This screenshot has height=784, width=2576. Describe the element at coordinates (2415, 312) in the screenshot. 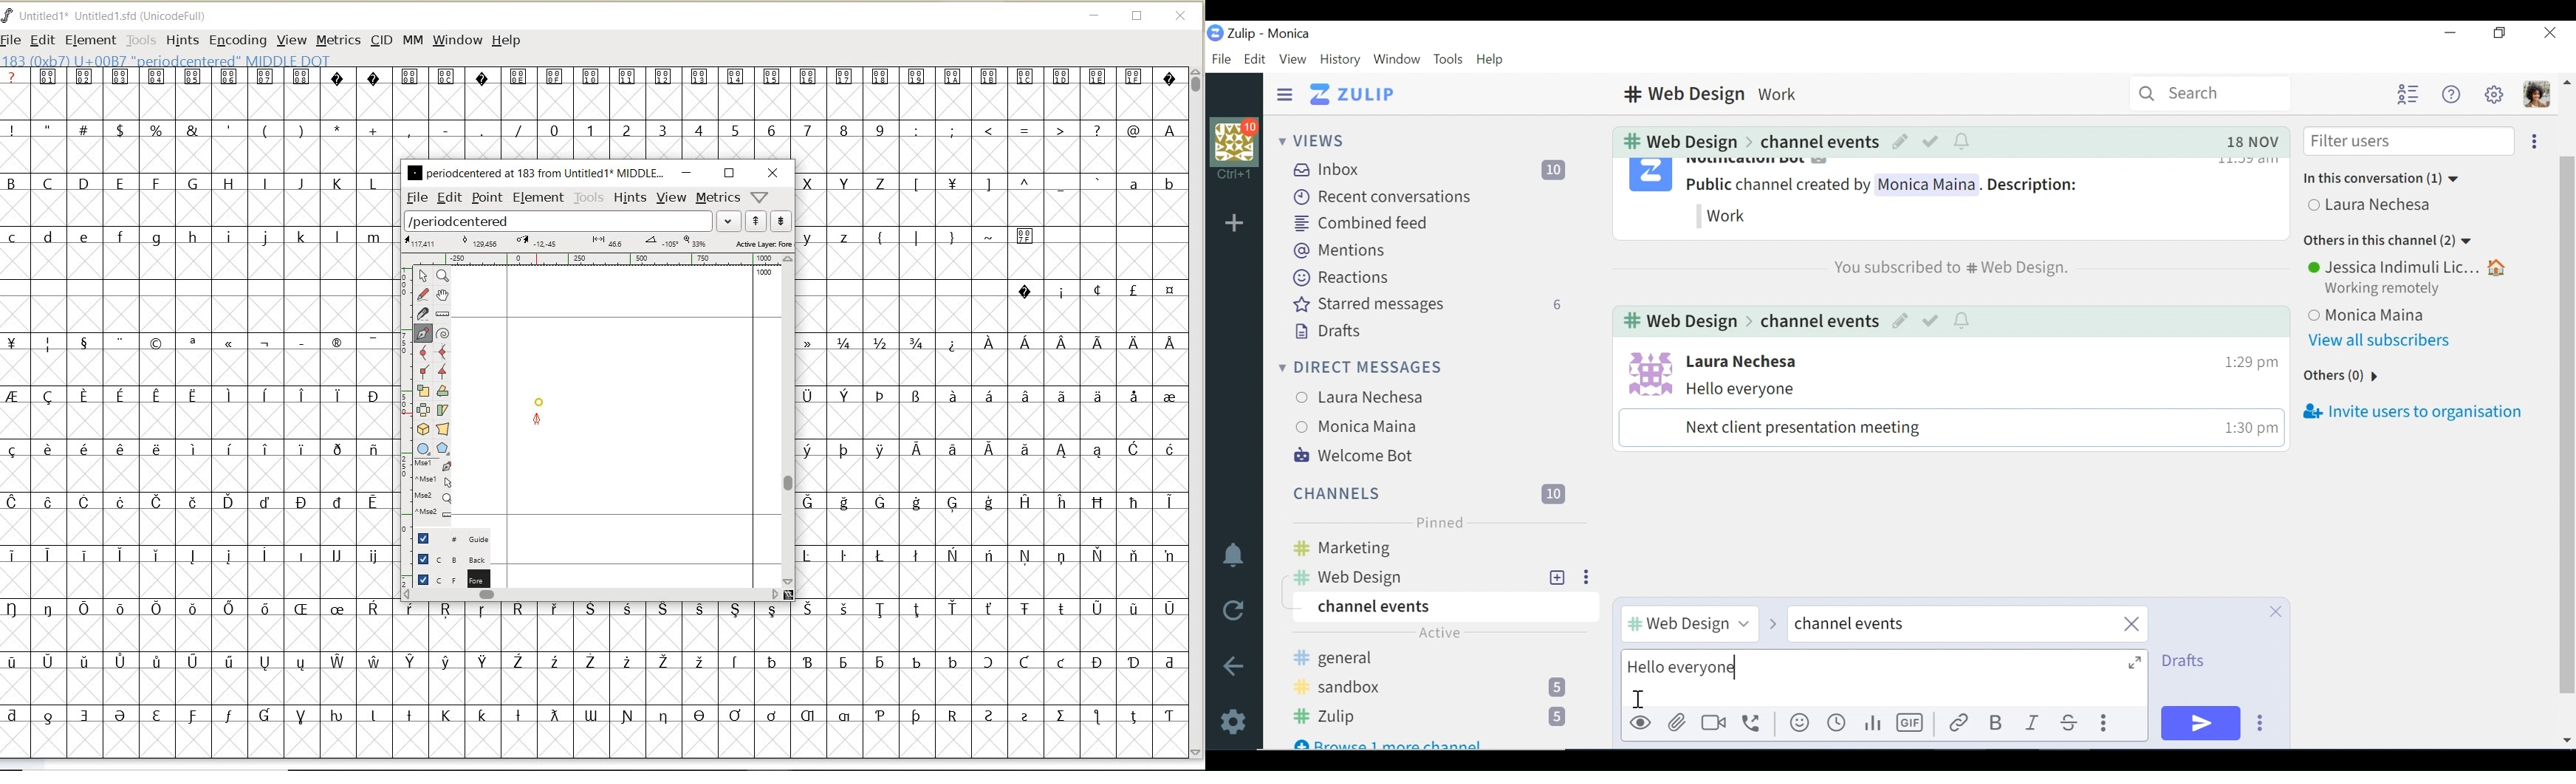

I see `User` at that location.